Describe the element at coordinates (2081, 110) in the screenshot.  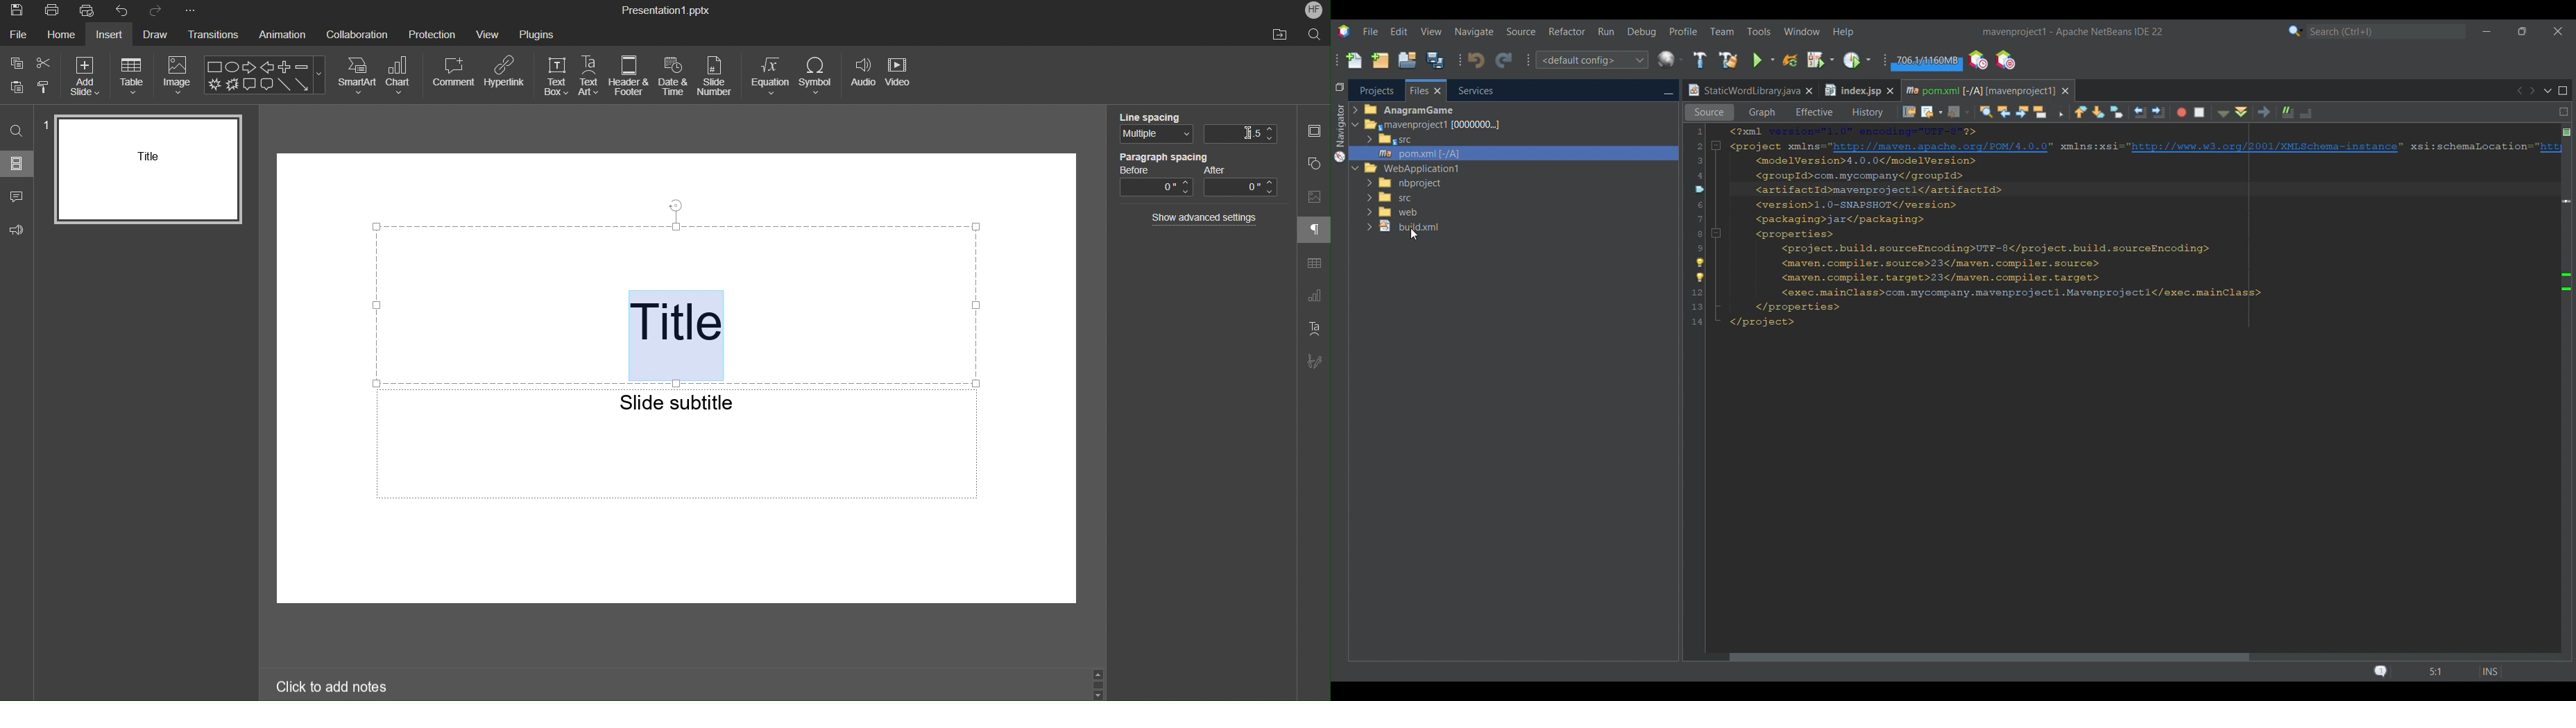
I see `Previous bookmark` at that location.